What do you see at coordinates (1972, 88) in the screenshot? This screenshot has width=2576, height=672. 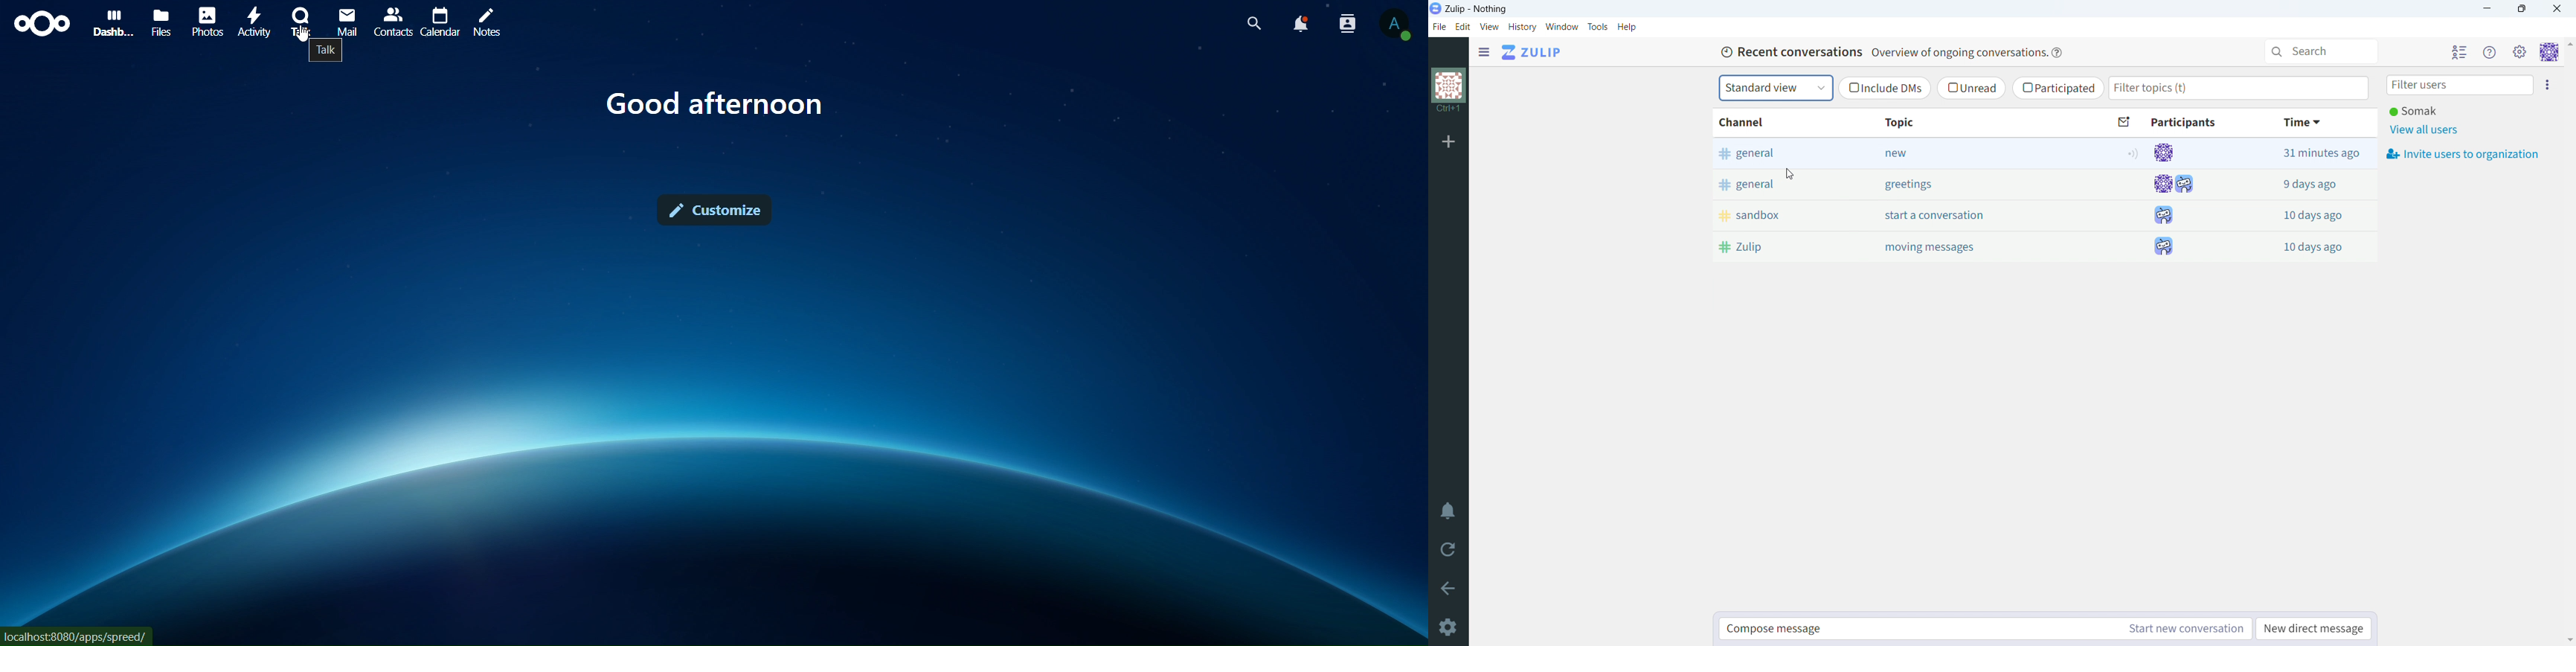 I see `unread` at bounding box center [1972, 88].